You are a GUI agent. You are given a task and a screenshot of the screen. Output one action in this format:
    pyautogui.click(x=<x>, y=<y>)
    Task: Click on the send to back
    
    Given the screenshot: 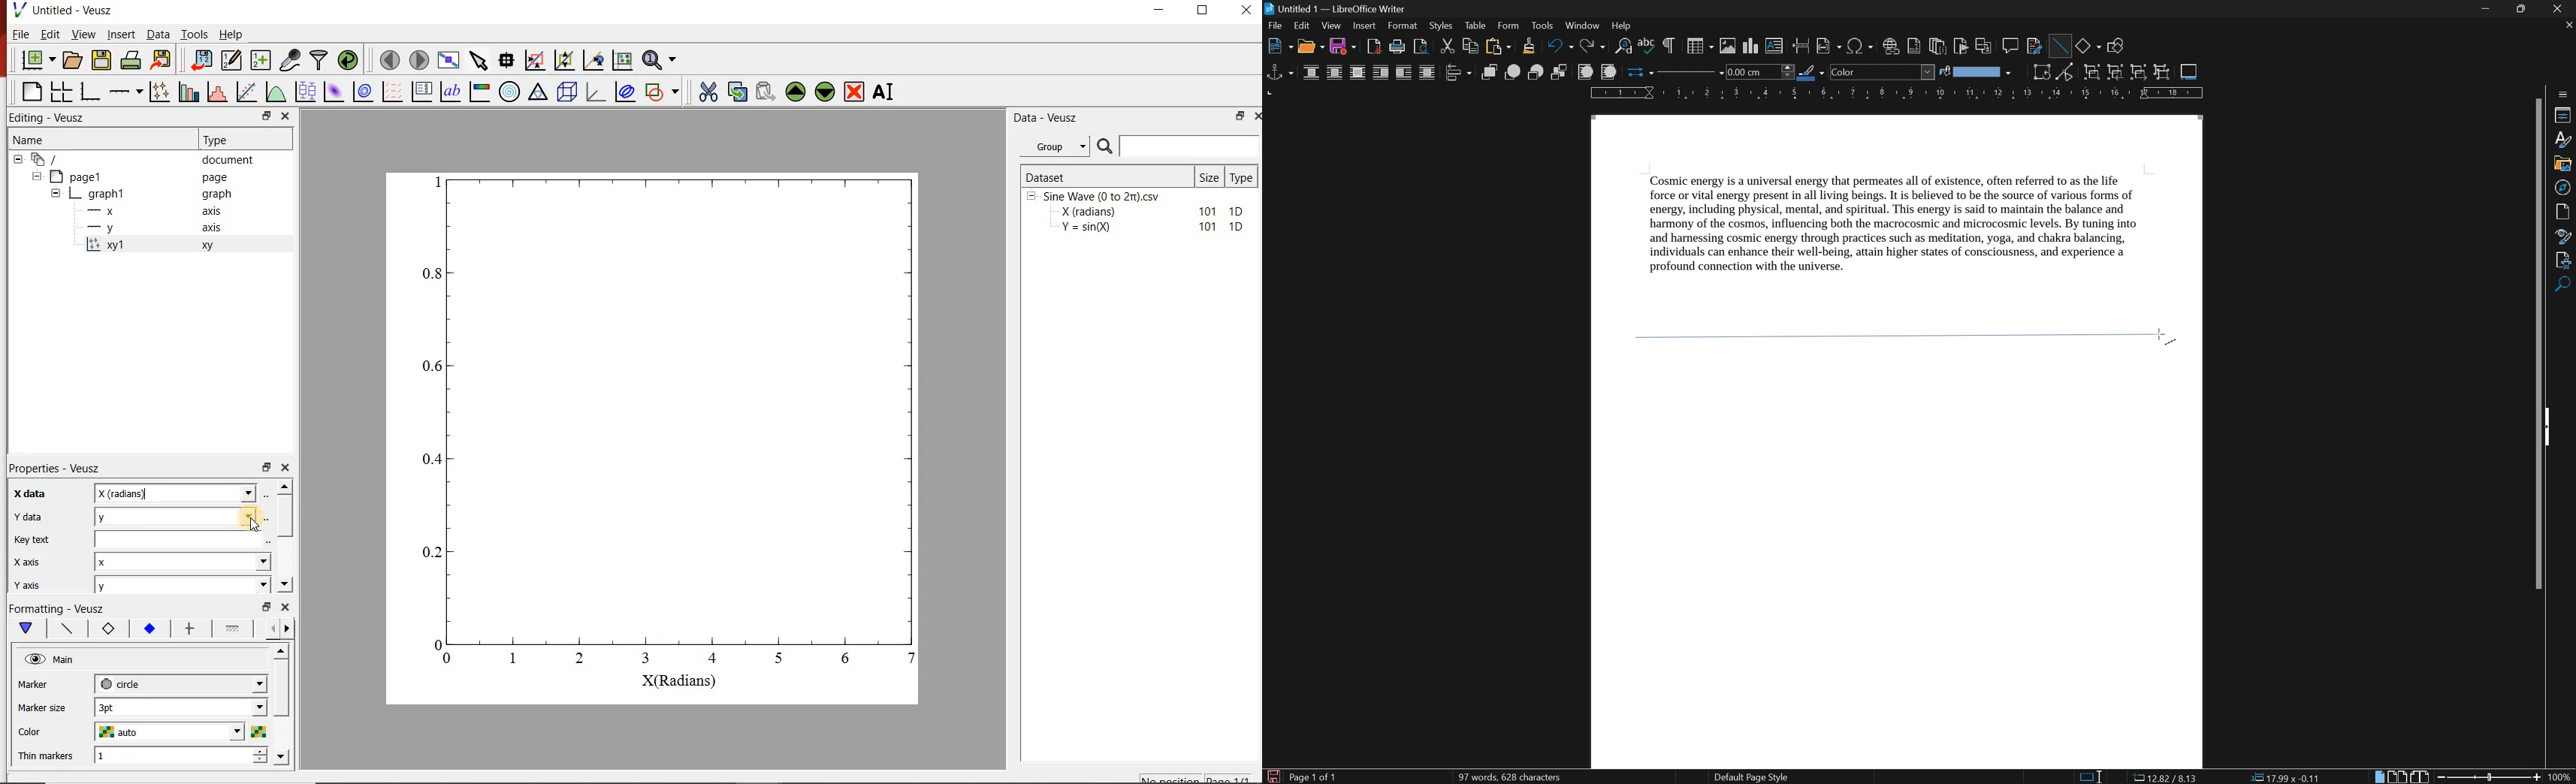 What is the action you would take?
    pyautogui.click(x=1561, y=73)
    